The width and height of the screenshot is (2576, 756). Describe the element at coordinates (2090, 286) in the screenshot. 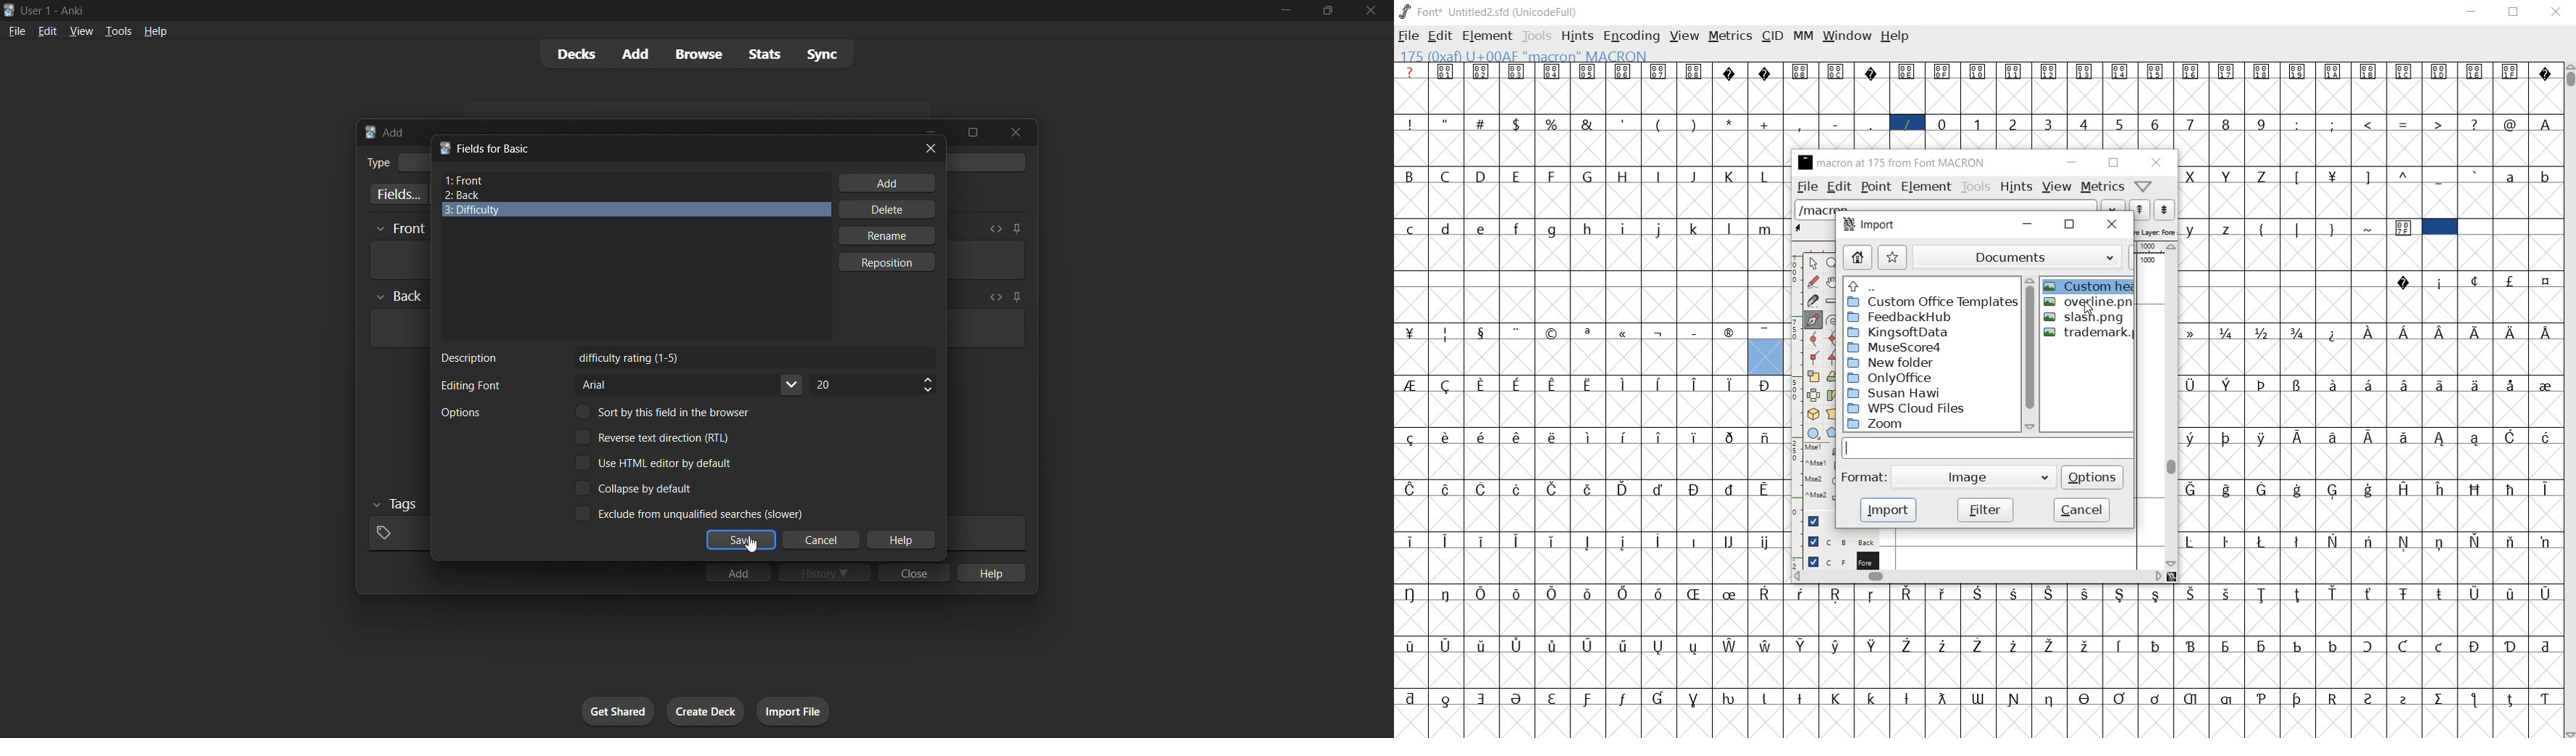

I see `Custom hea` at that location.